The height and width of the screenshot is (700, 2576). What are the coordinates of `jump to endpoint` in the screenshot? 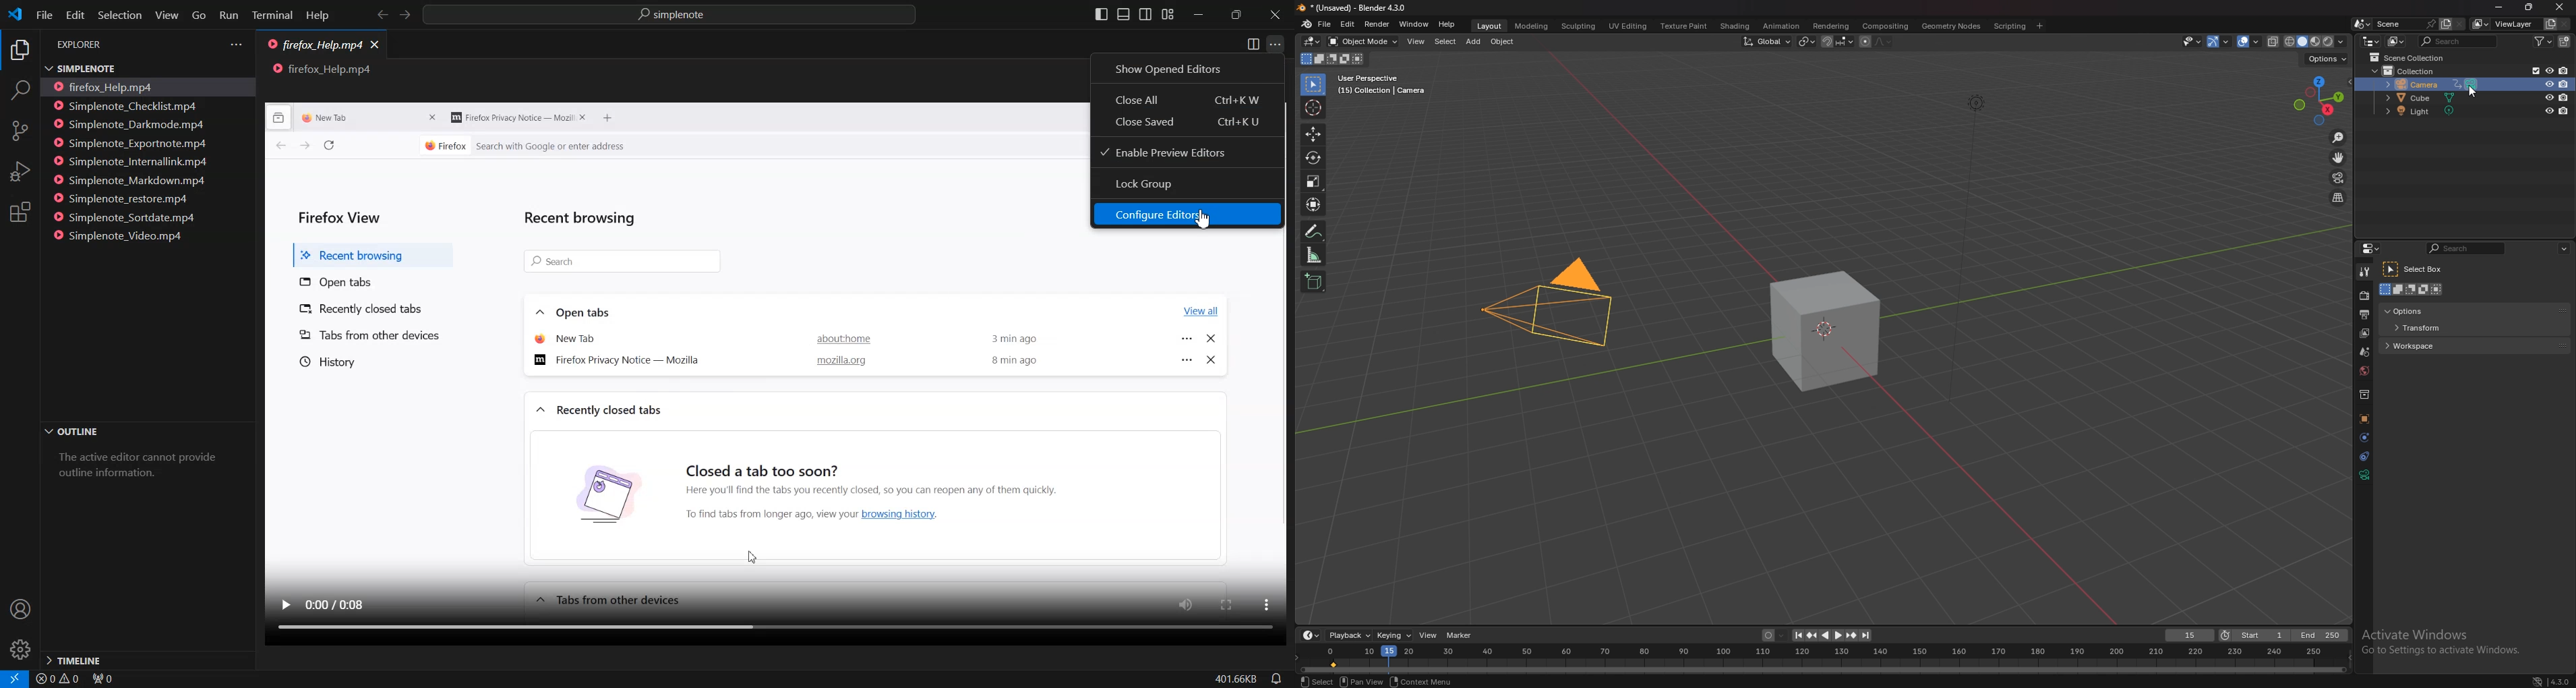 It's located at (1867, 635).